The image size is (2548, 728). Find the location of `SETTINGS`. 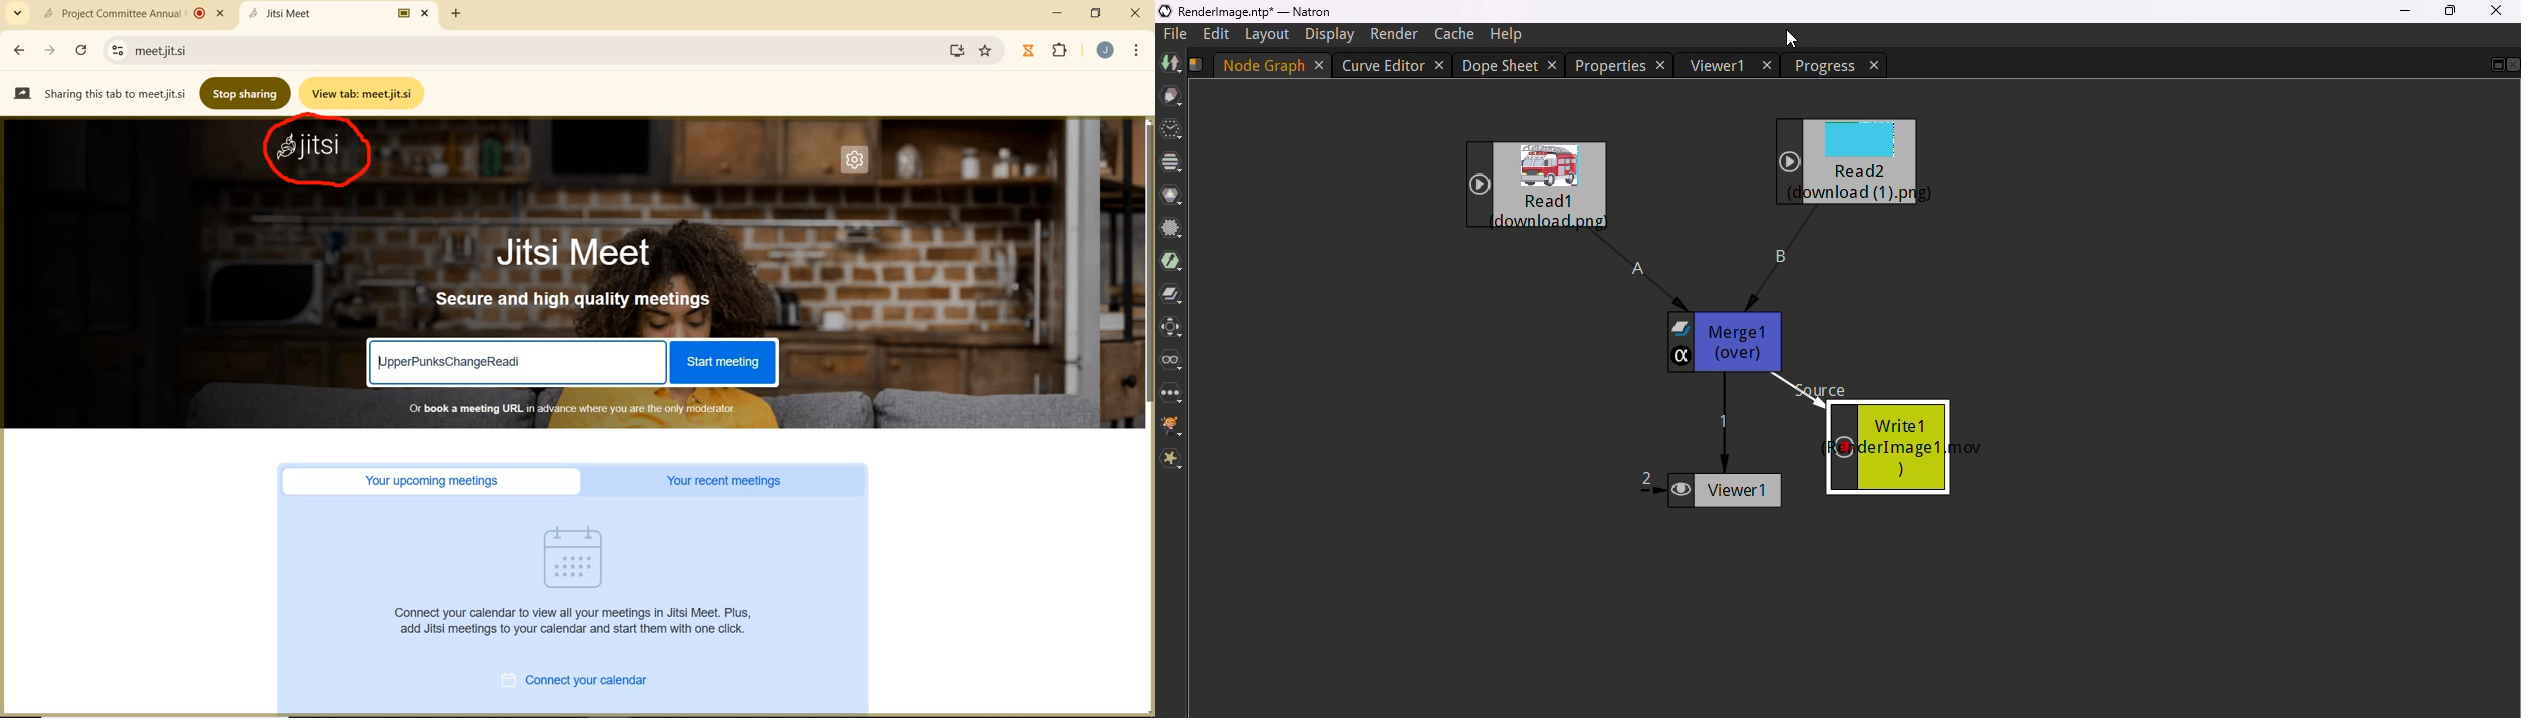

SETTINGS is located at coordinates (859, 164).